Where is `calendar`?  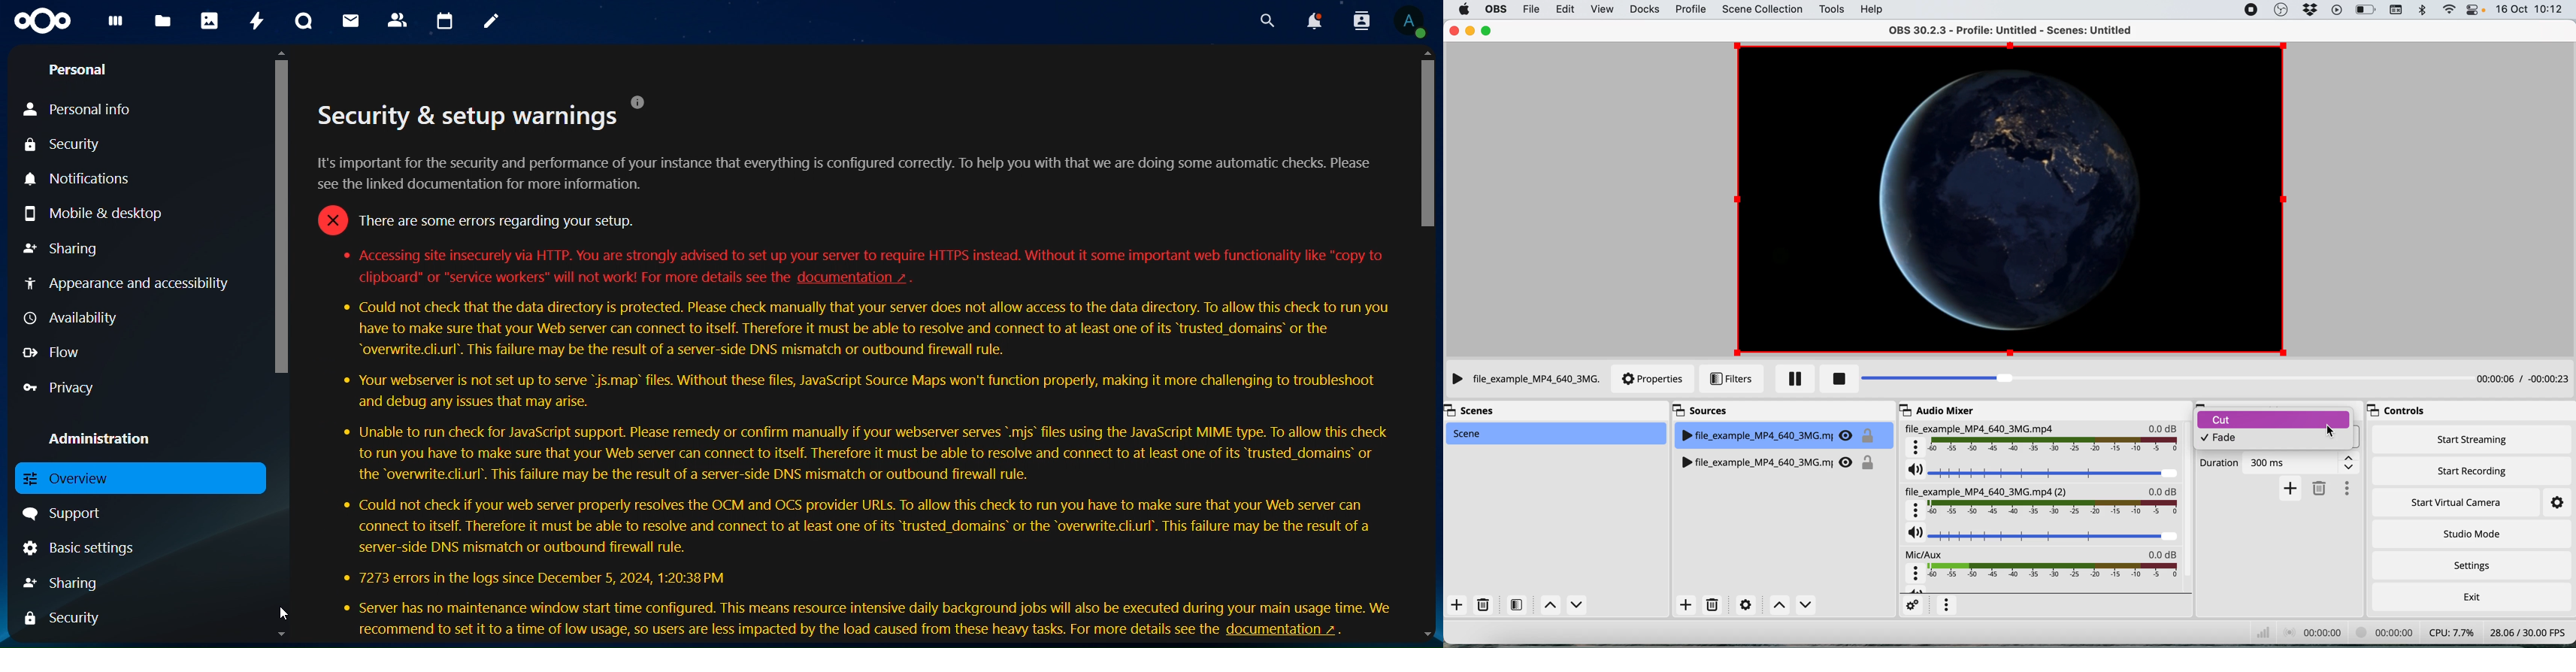 calendar is located at coordinates (446, 23).